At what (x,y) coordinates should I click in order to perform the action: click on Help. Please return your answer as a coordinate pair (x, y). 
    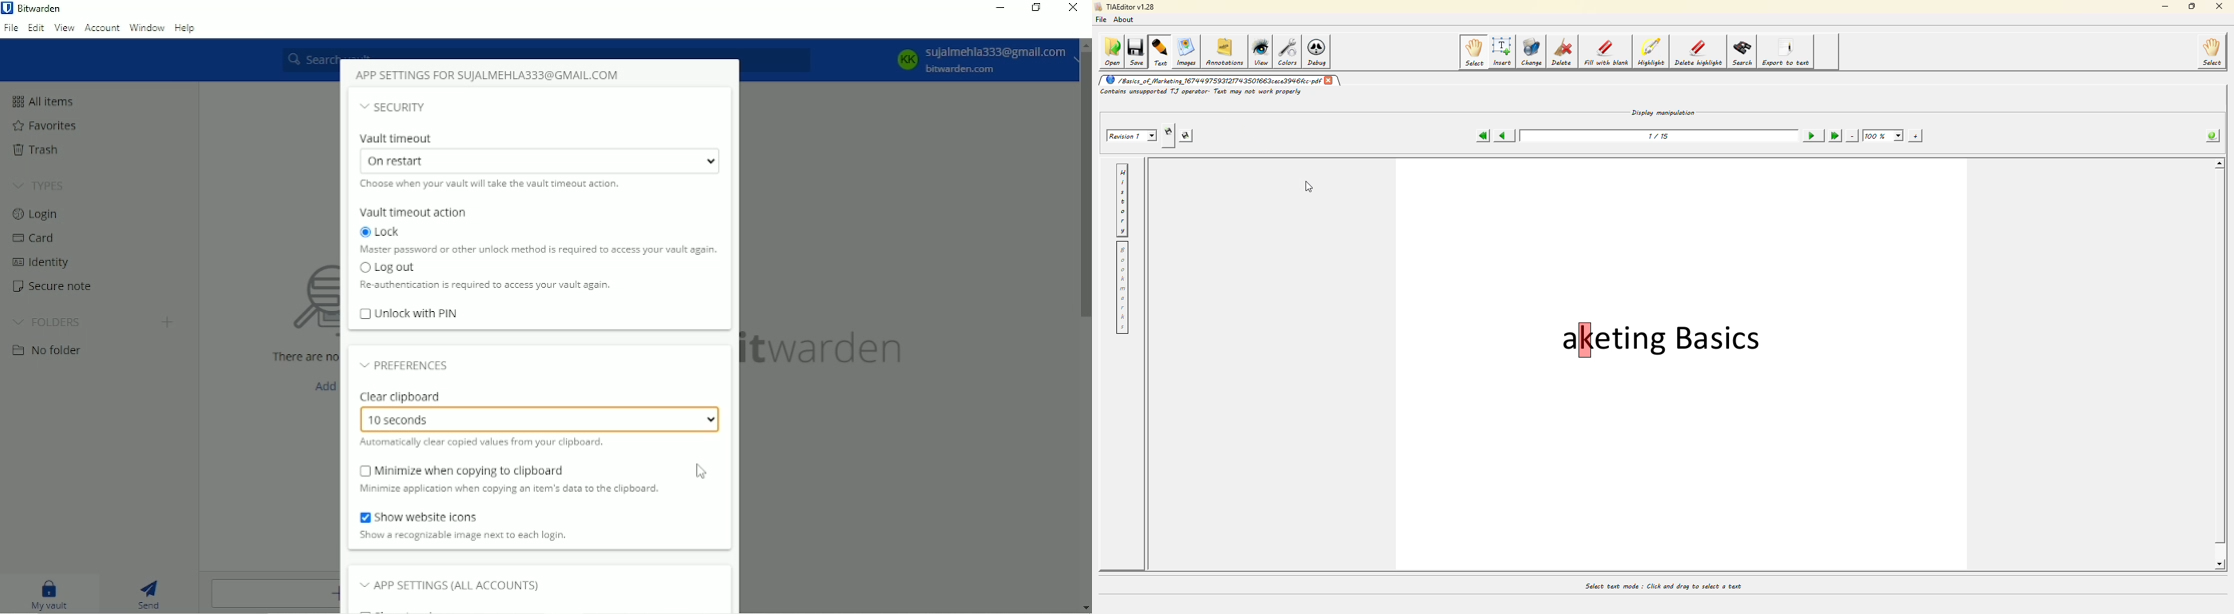
    Looking at the image, I should click on (185, 27).